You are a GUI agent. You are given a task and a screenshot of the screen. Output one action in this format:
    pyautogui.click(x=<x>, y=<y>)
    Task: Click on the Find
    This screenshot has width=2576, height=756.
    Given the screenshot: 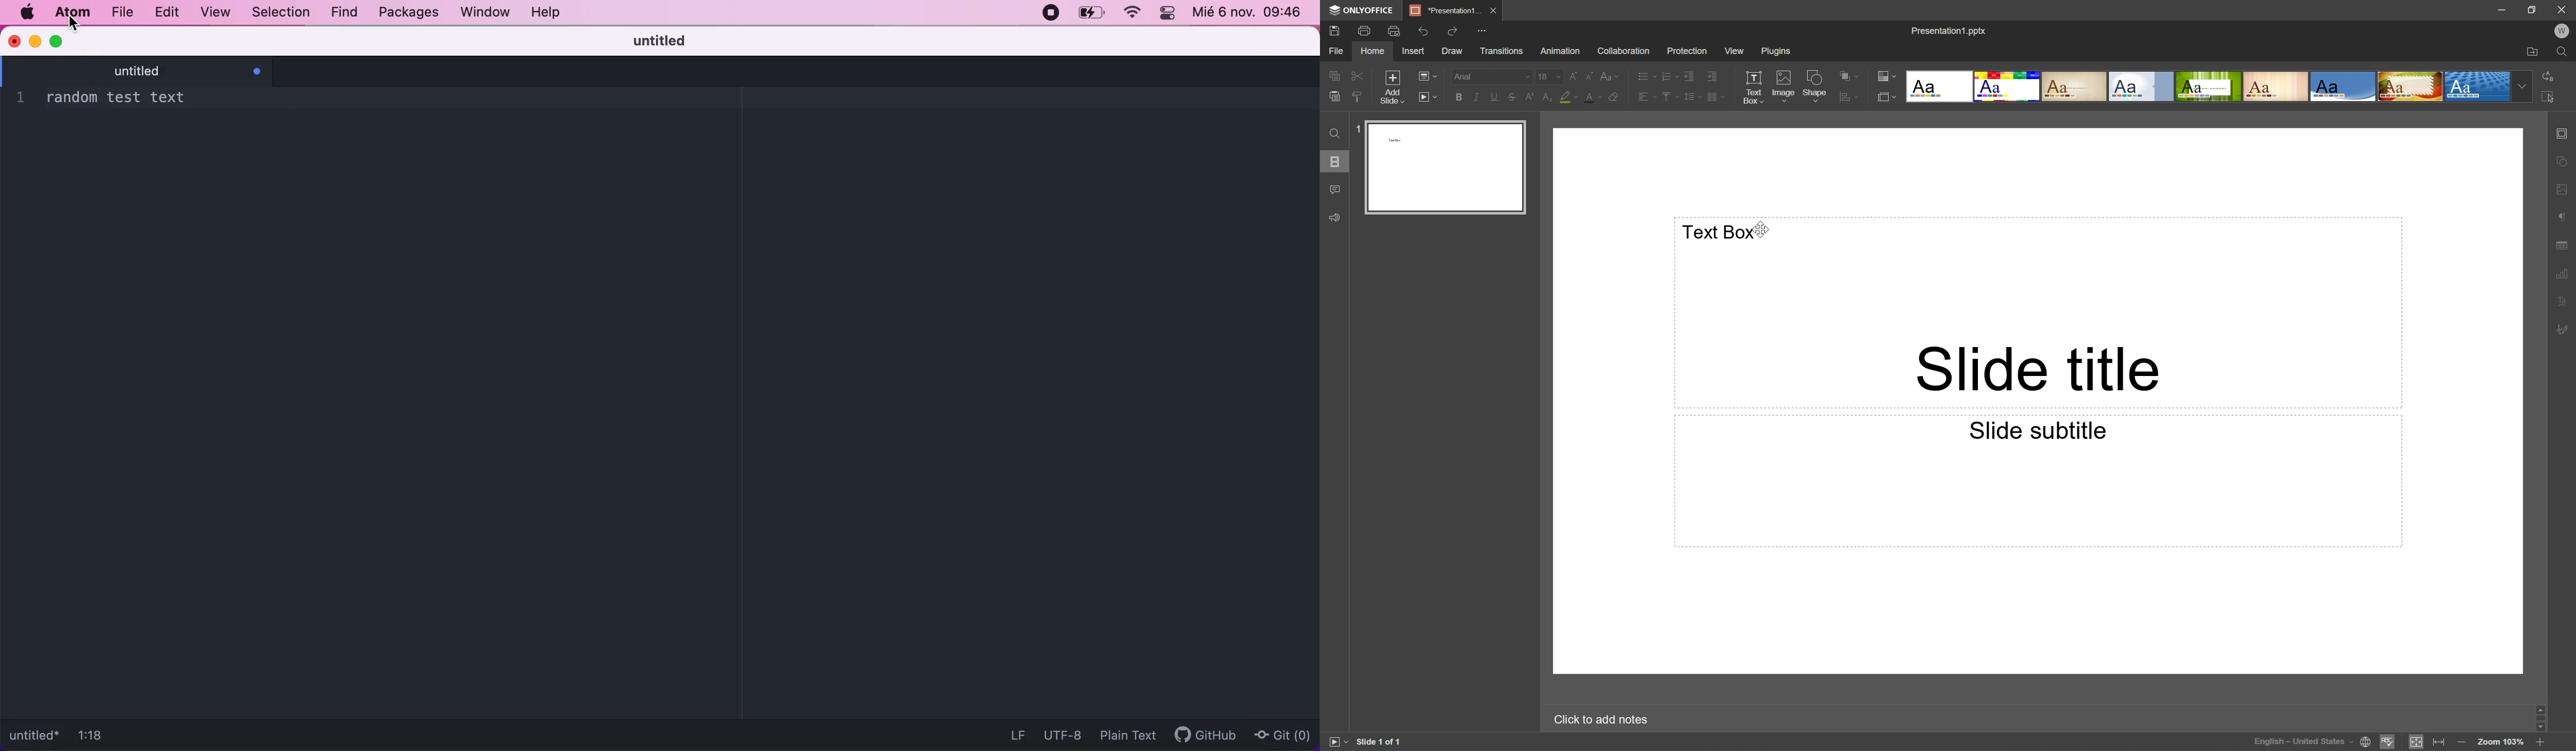 What is the action you would take?
    pyautogui.click(x=2564, y=52)
    